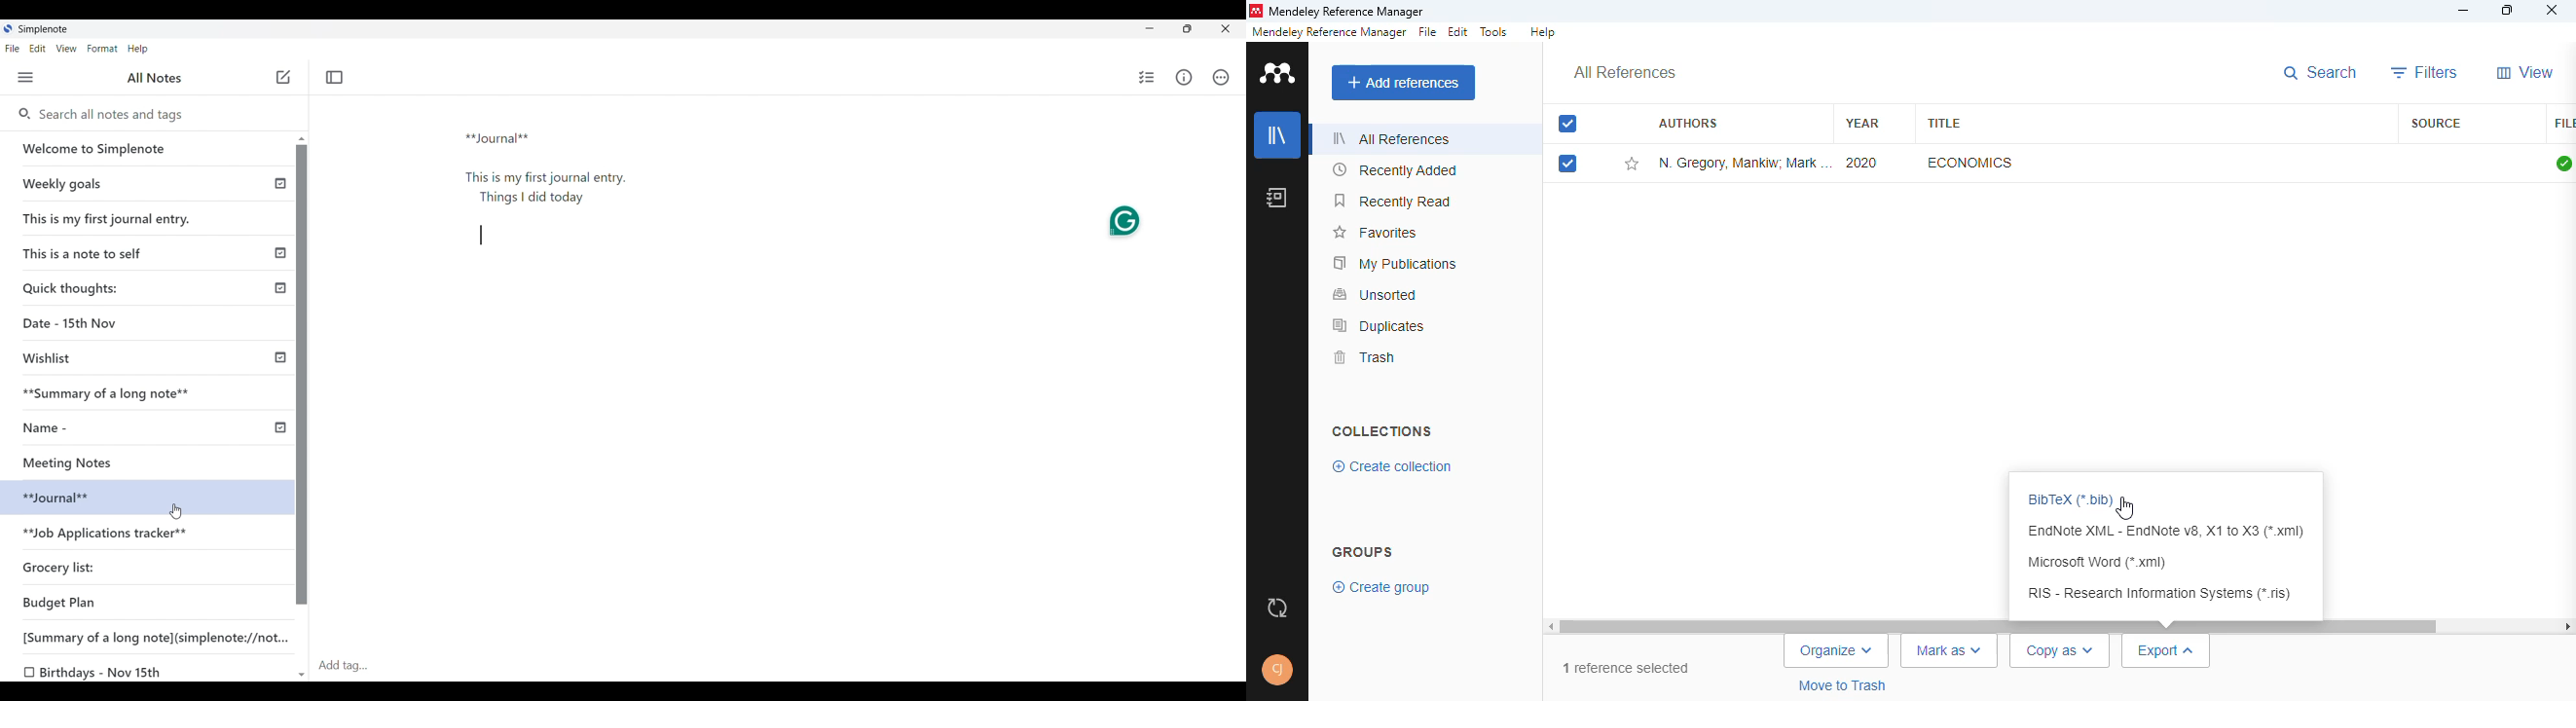 The height and width of the screenshot is (728, 2576). What do you see at coordinates (2564, 124) in the screenshot?
I see `file` at bounding box center [2564, 124].